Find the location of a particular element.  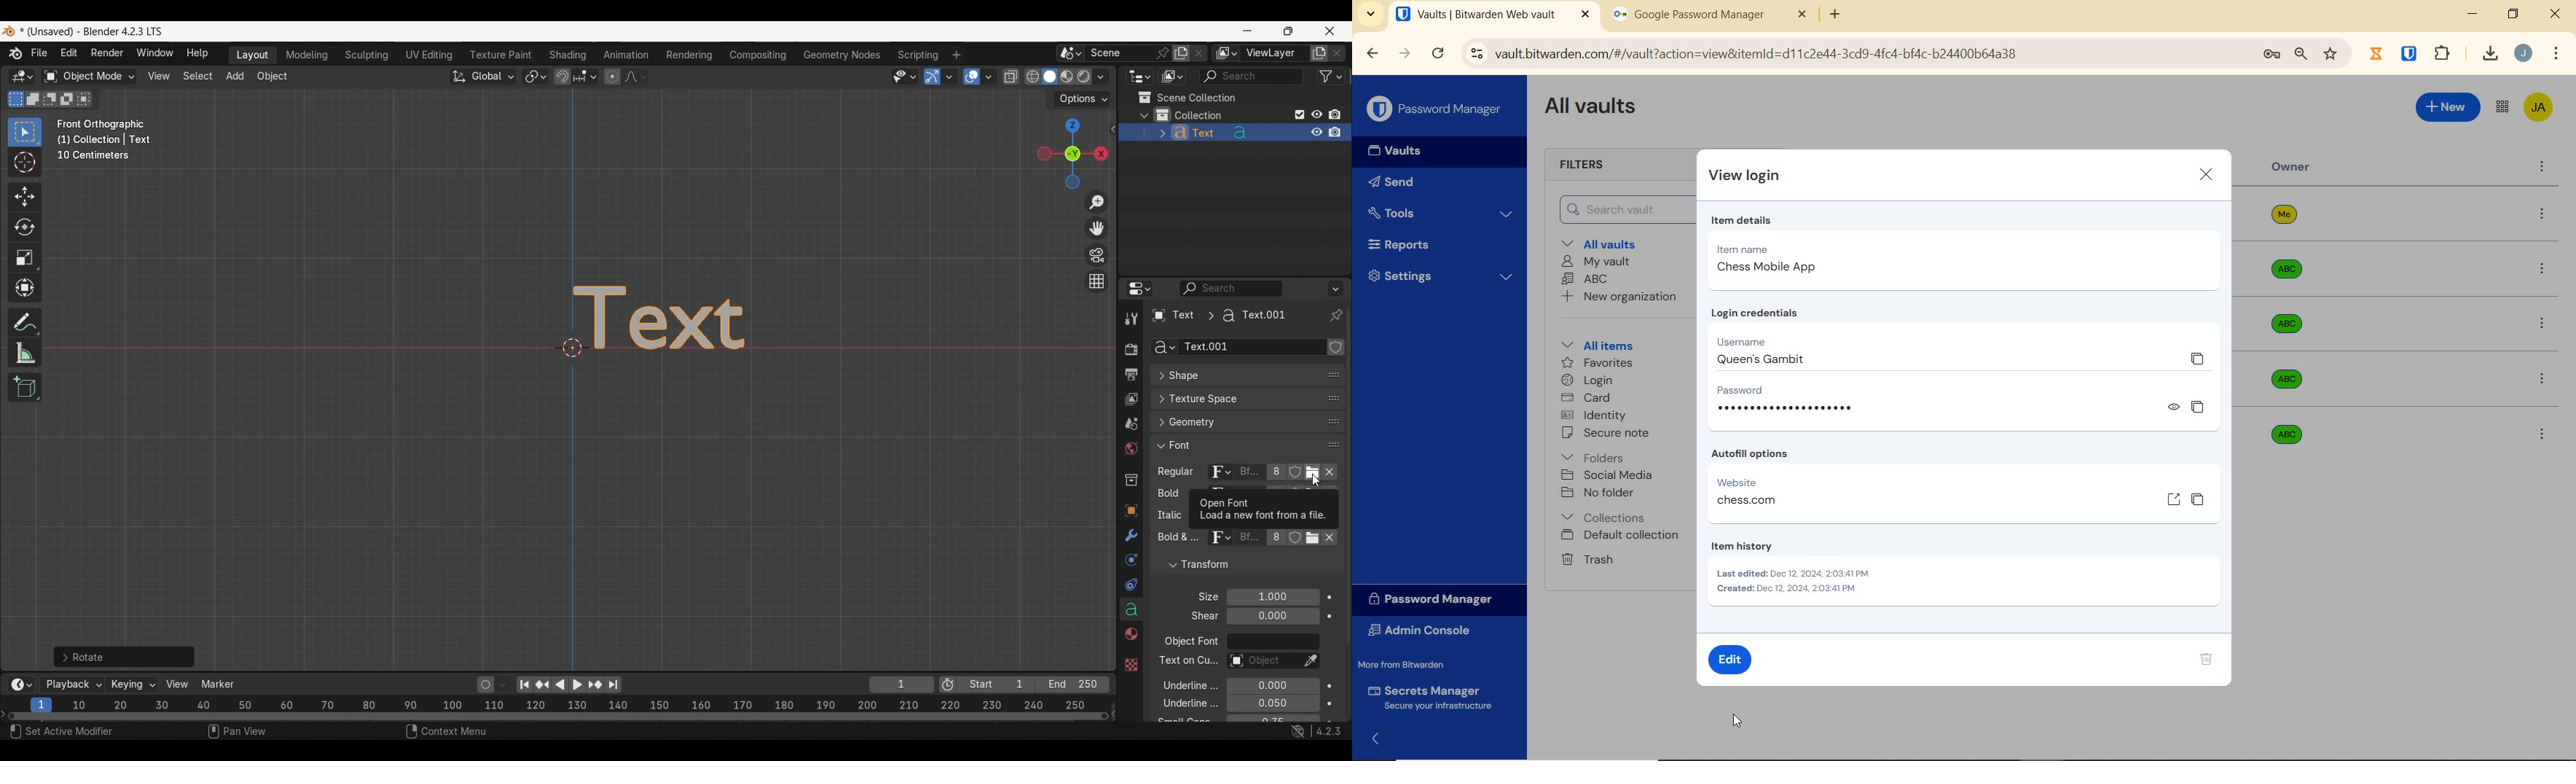

Add menu highlighted as current selection is located at coordinates (235, 77).